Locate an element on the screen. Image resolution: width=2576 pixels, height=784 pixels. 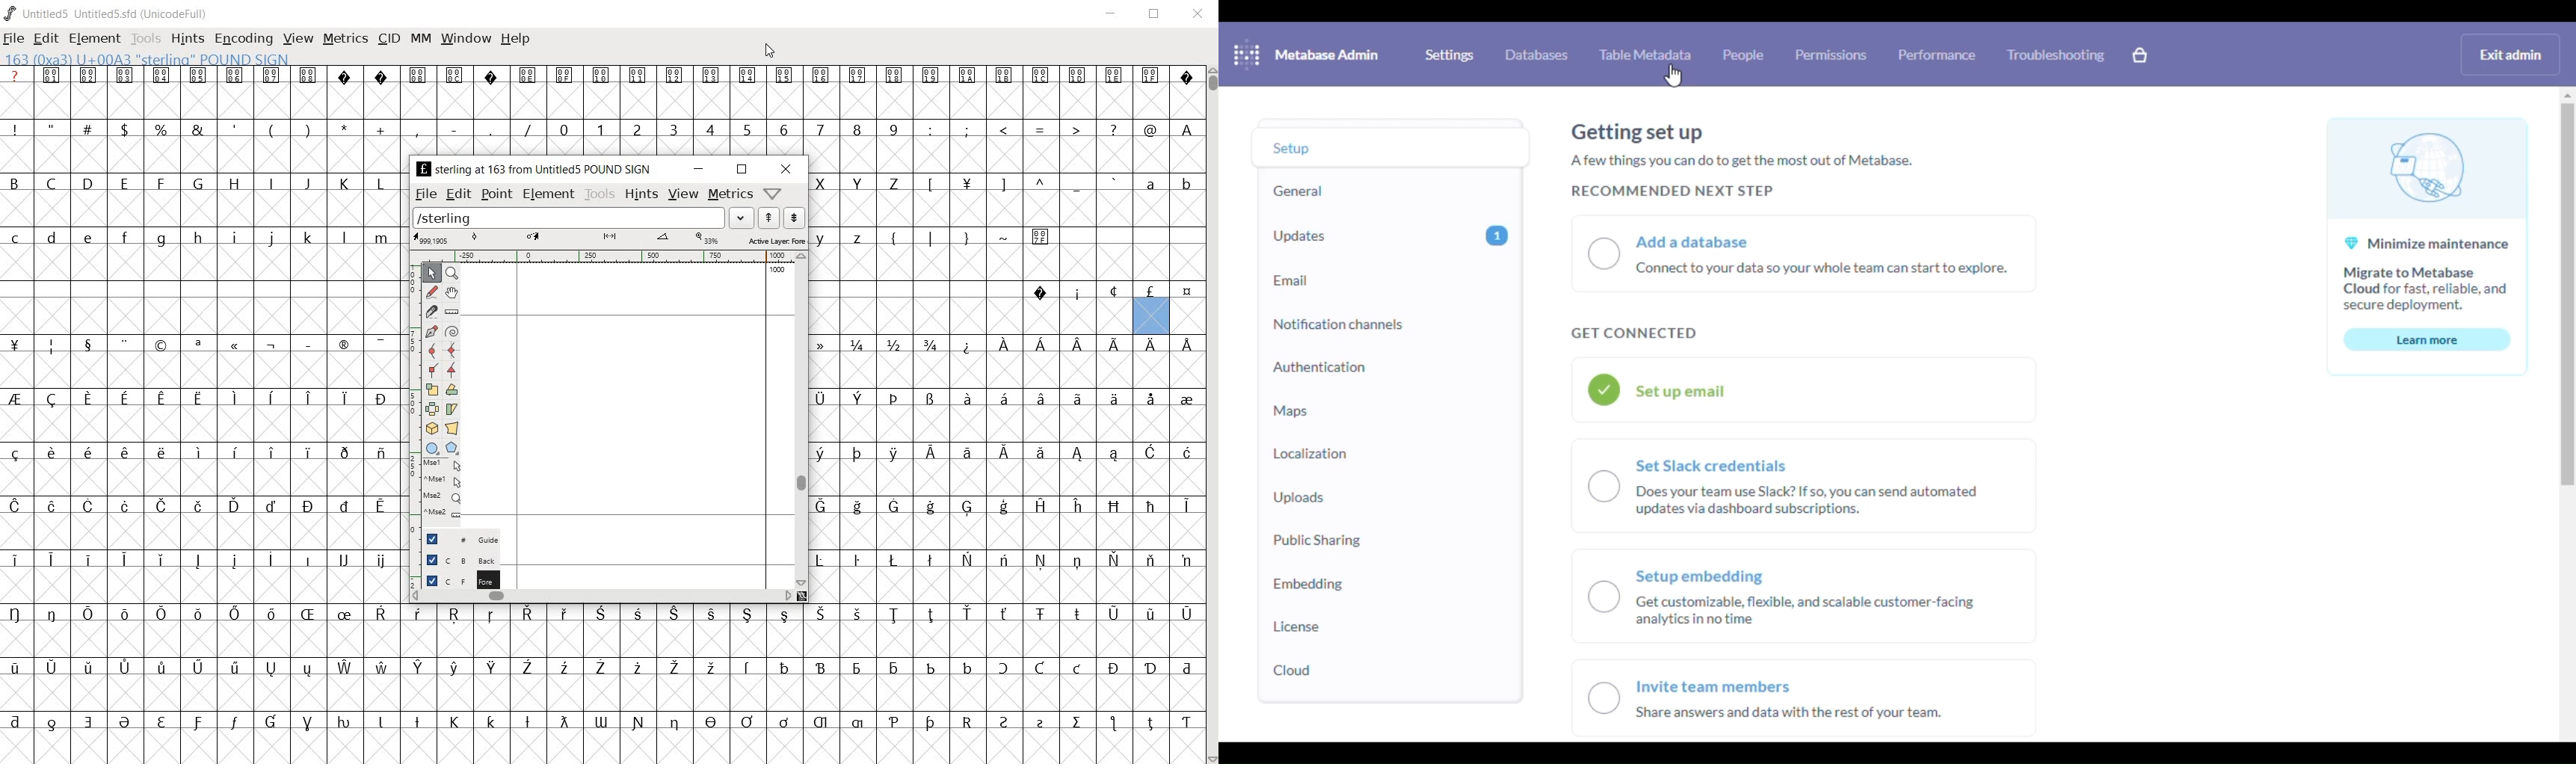
l is located at coordinates (345, 237).